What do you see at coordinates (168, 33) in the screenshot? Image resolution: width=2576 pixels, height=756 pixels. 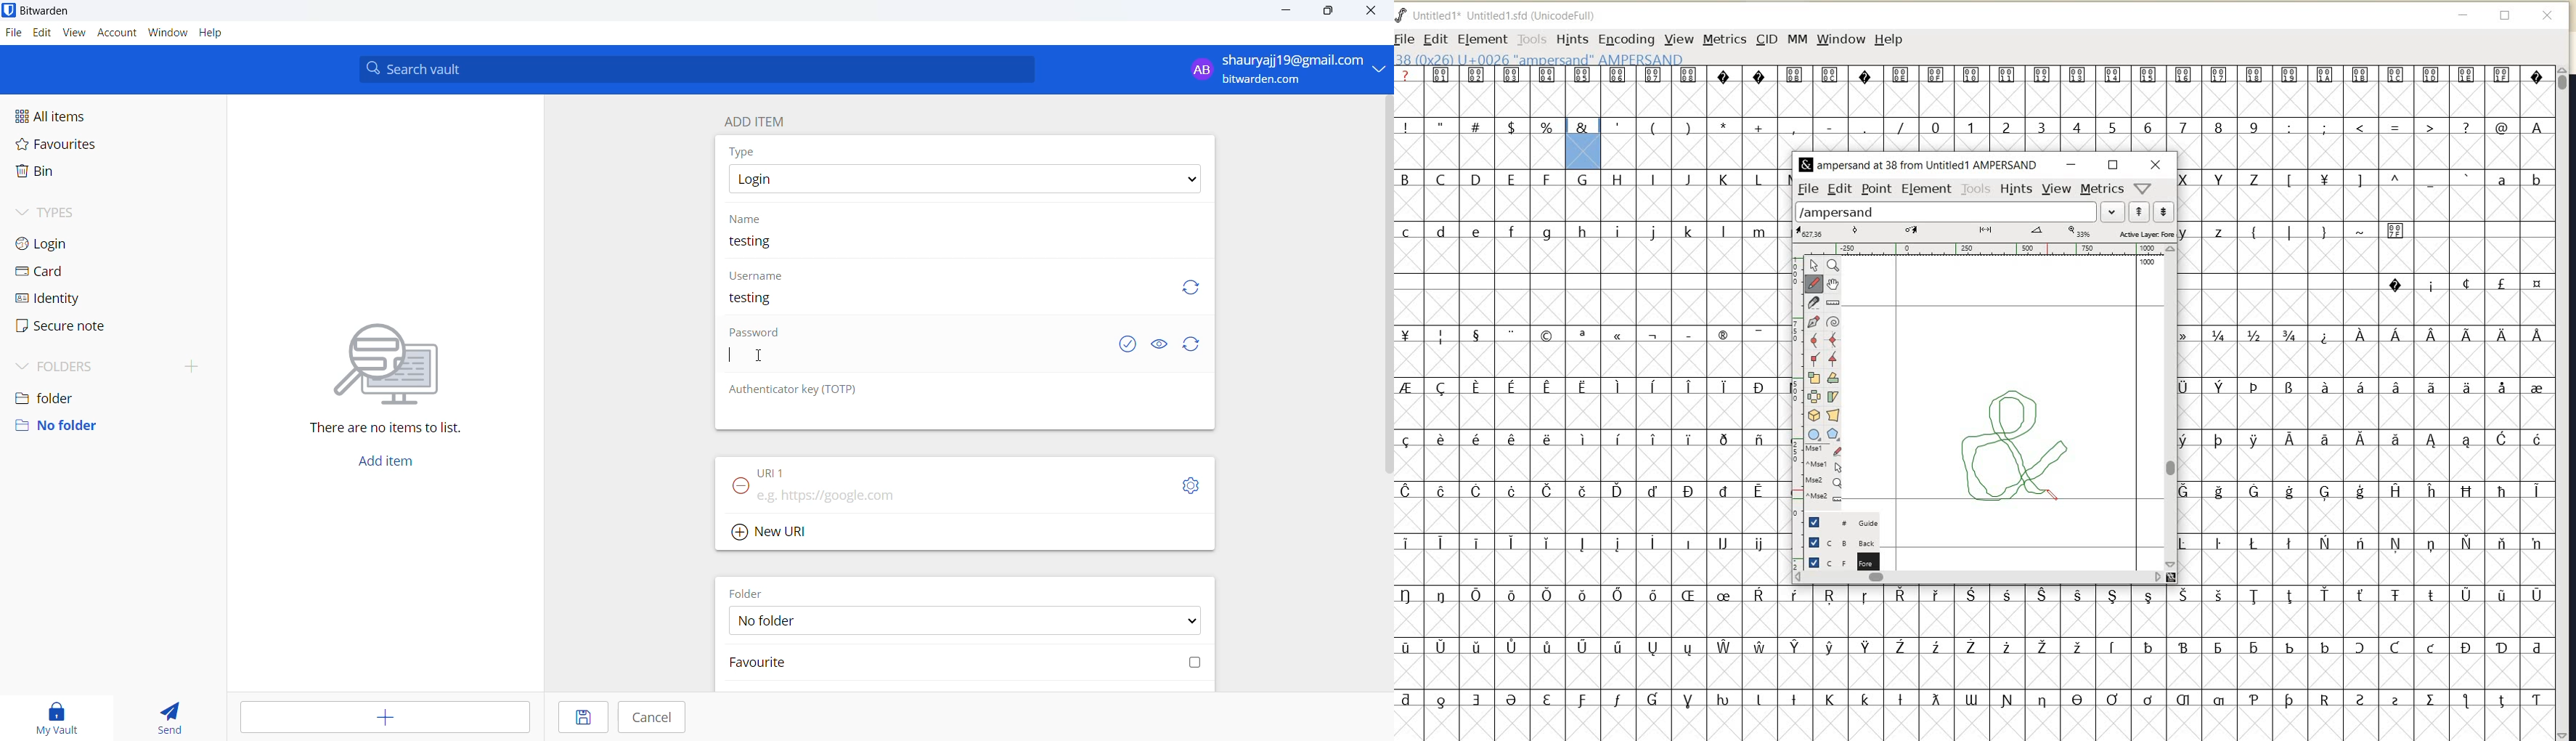 I see `window` at bounding box center [168, 33].